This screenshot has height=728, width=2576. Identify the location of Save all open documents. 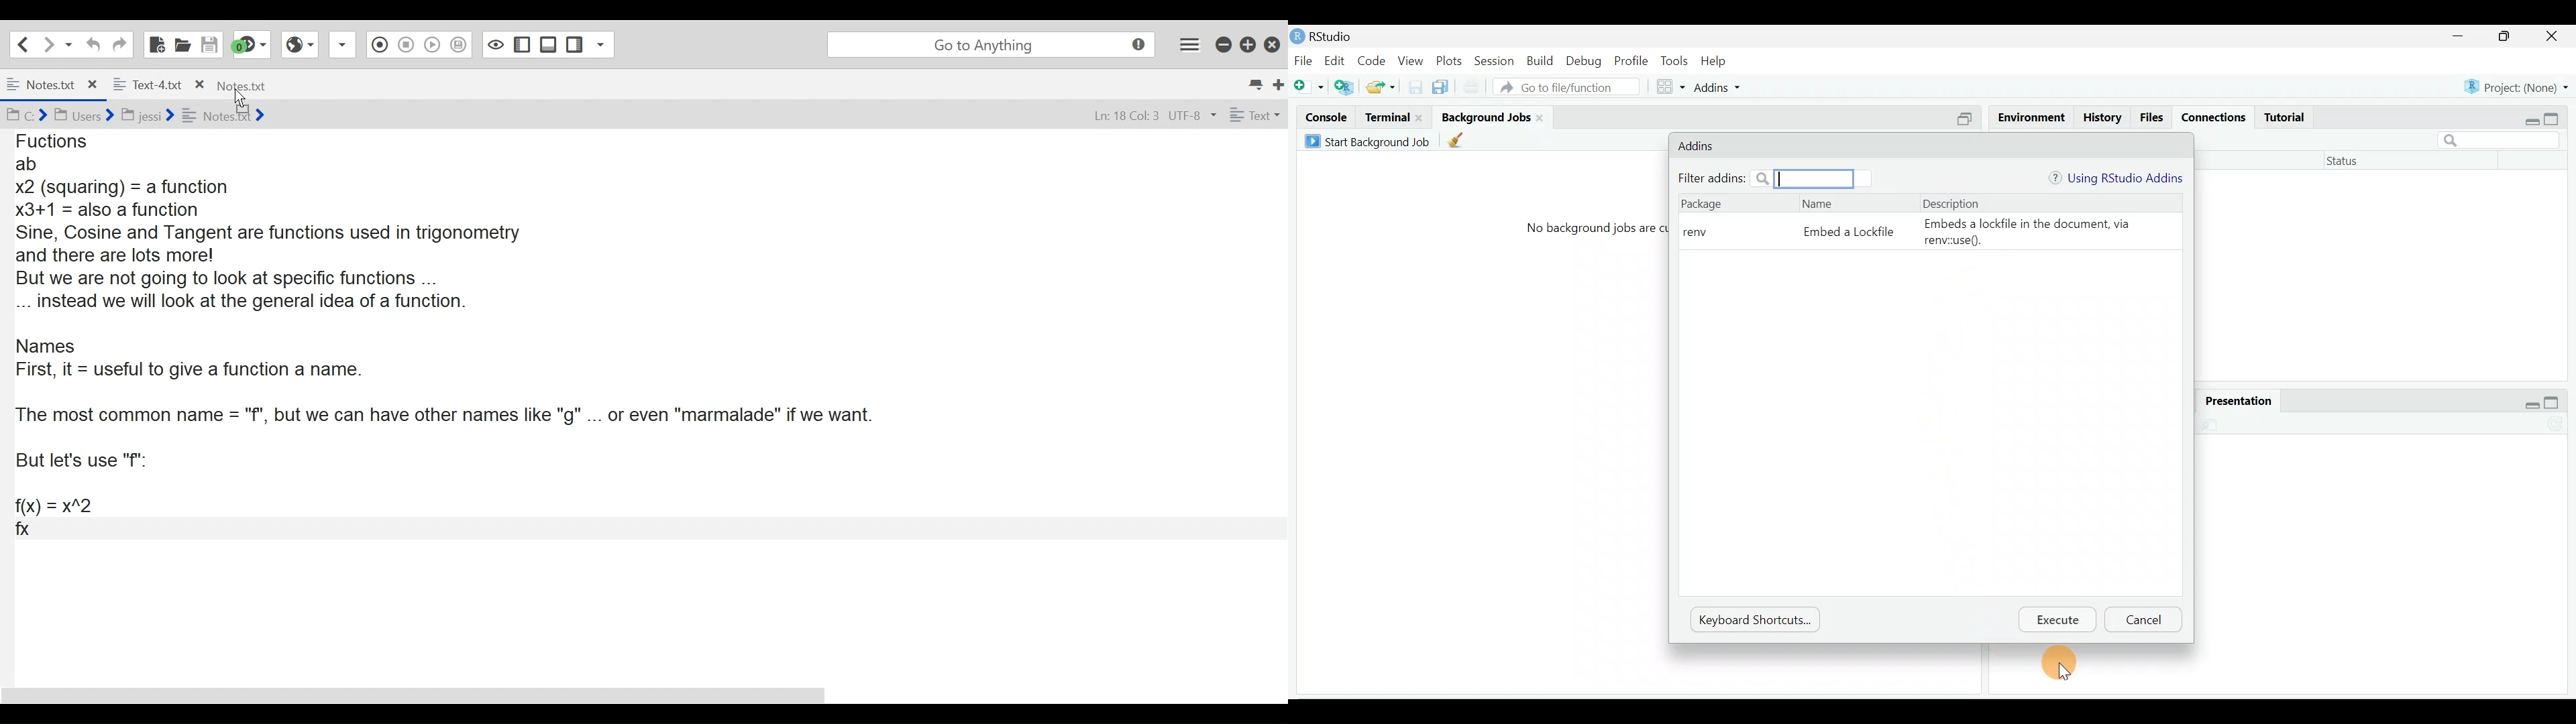
(1438, 89).